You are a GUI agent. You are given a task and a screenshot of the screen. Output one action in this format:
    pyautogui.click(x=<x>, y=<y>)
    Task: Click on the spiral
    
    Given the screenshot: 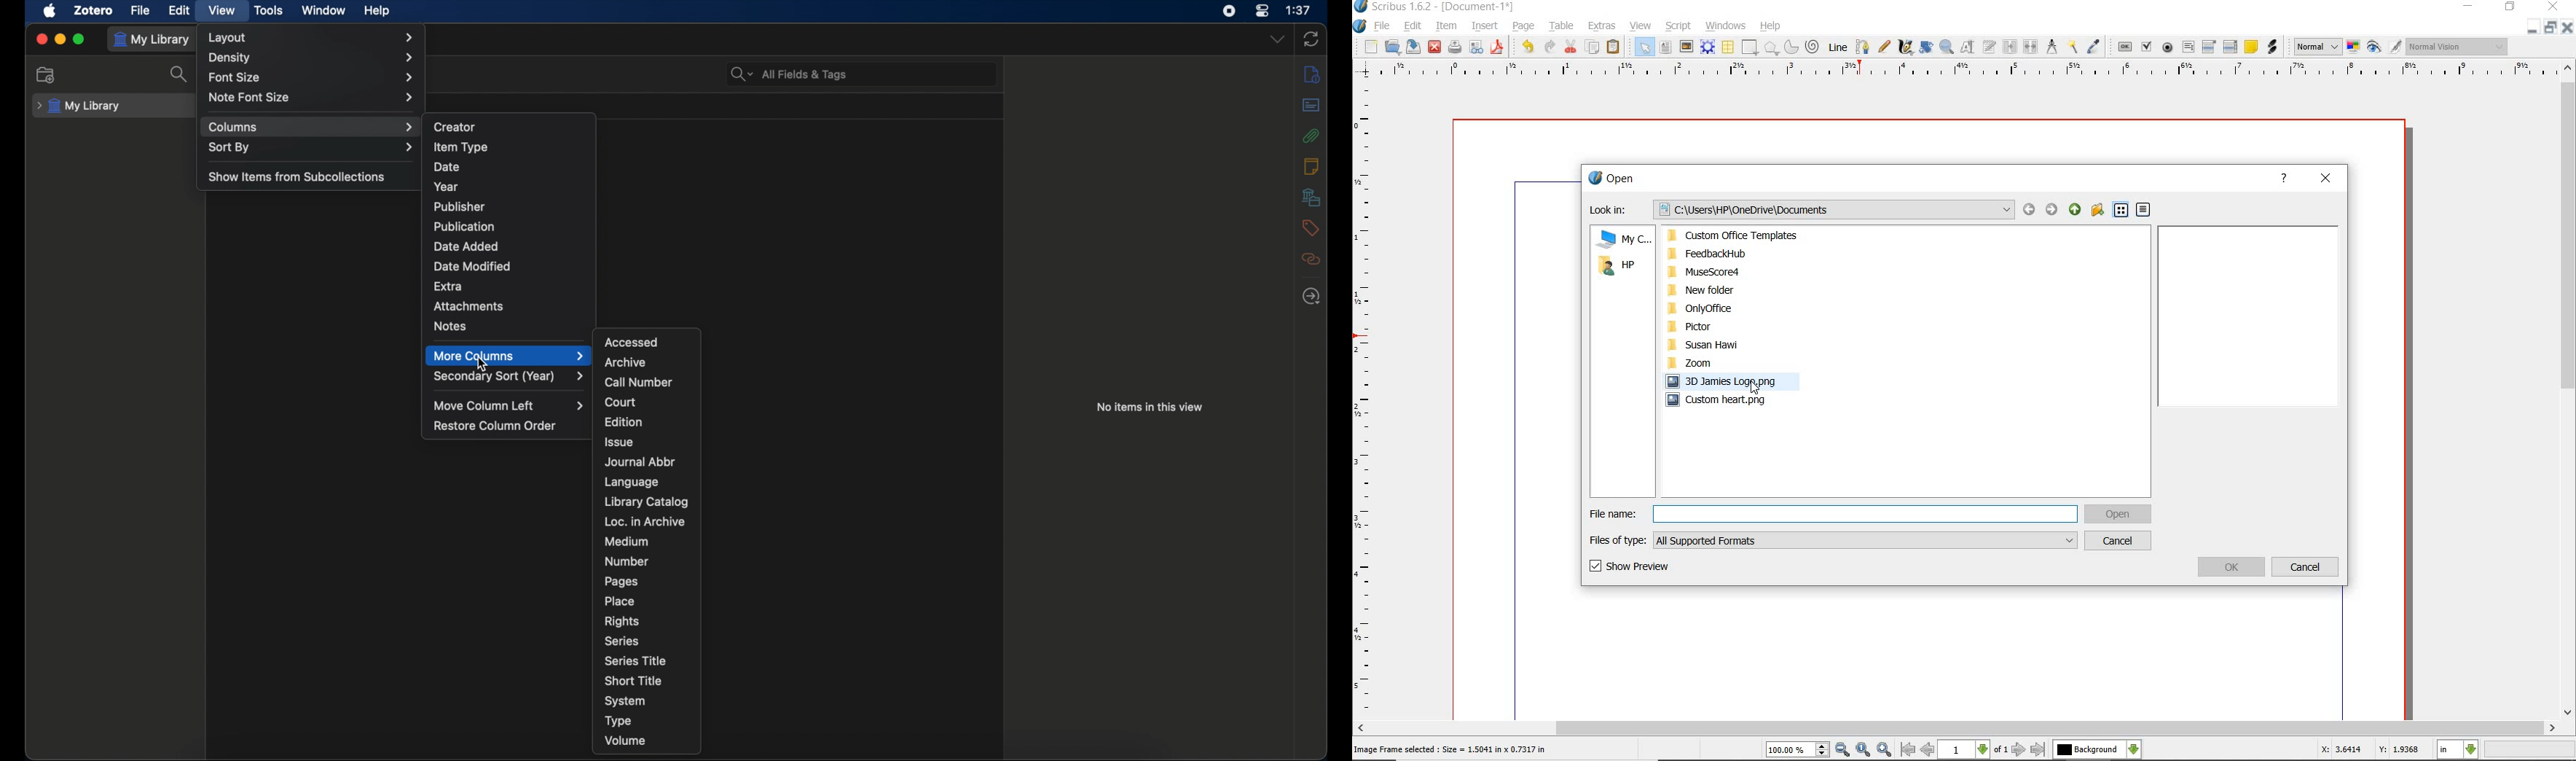 What is the action you would take?
    pyautogui.click(x=1813, y=47)
    